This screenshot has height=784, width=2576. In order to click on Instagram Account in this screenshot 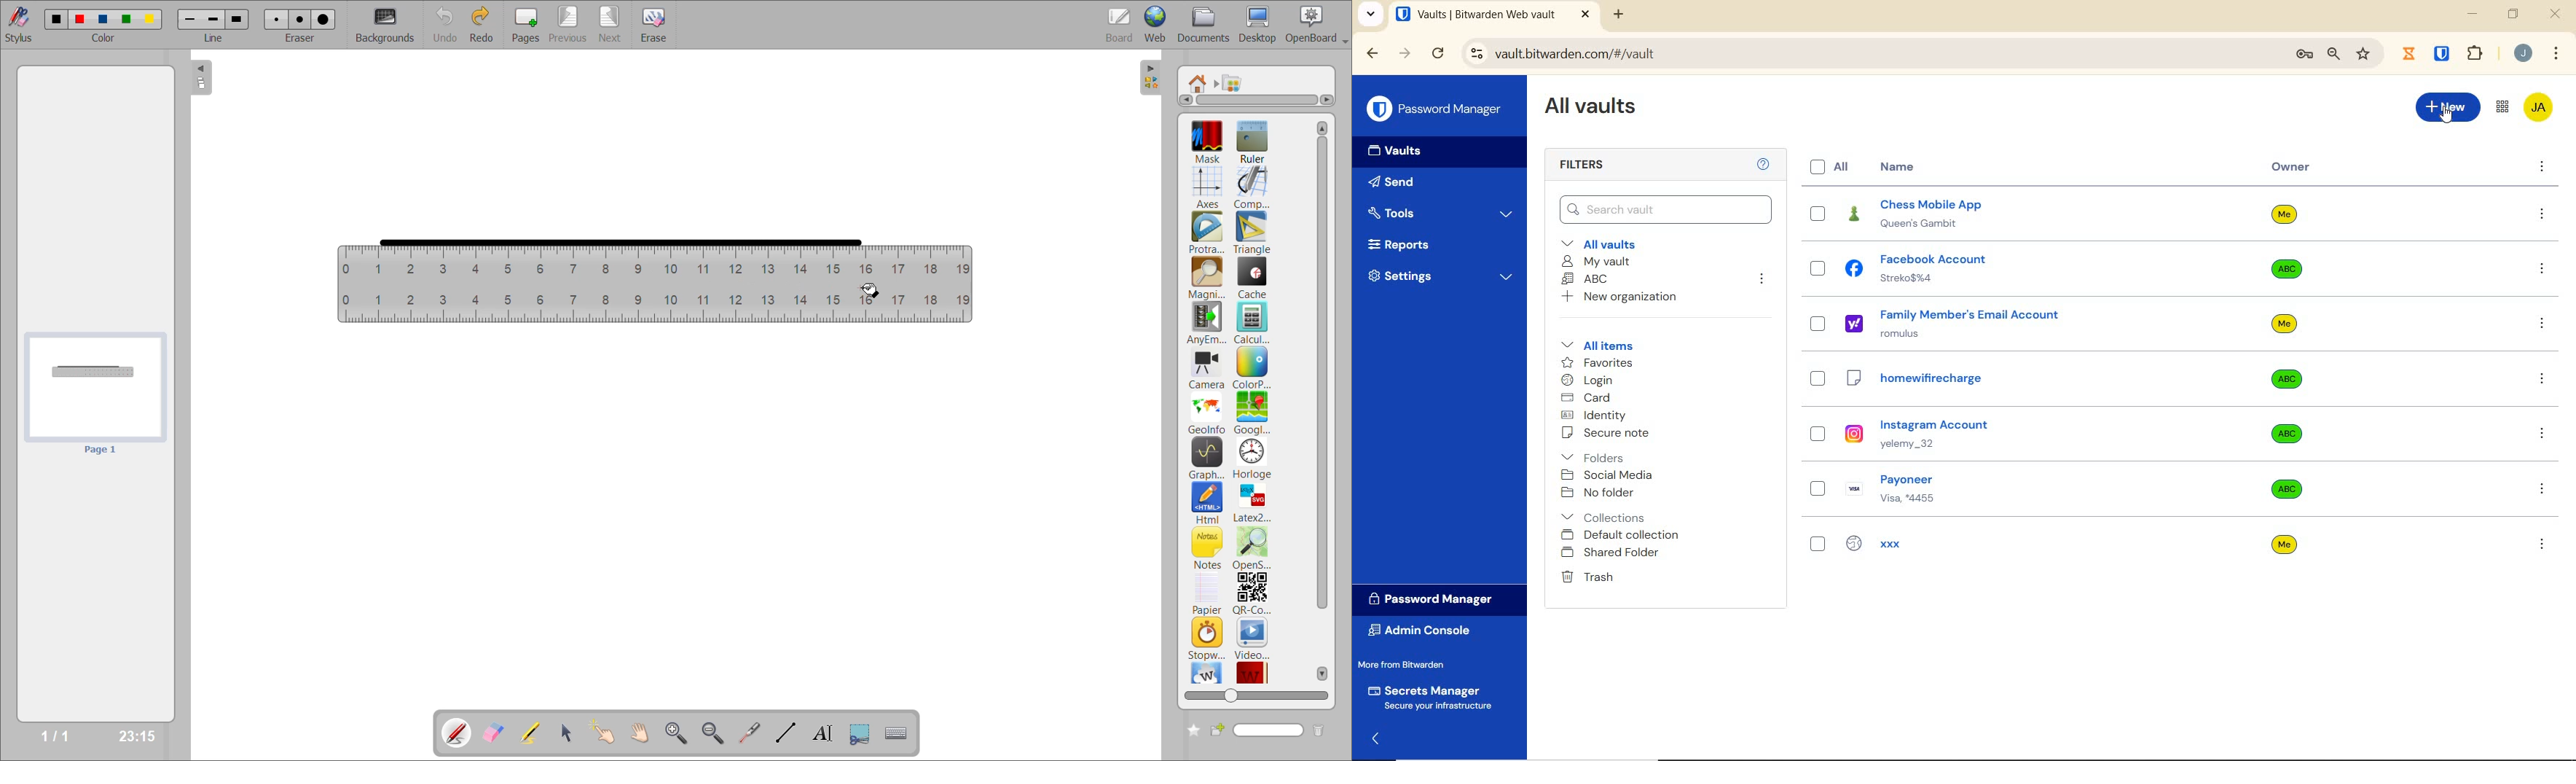, I will do `click(1950, 434)`.